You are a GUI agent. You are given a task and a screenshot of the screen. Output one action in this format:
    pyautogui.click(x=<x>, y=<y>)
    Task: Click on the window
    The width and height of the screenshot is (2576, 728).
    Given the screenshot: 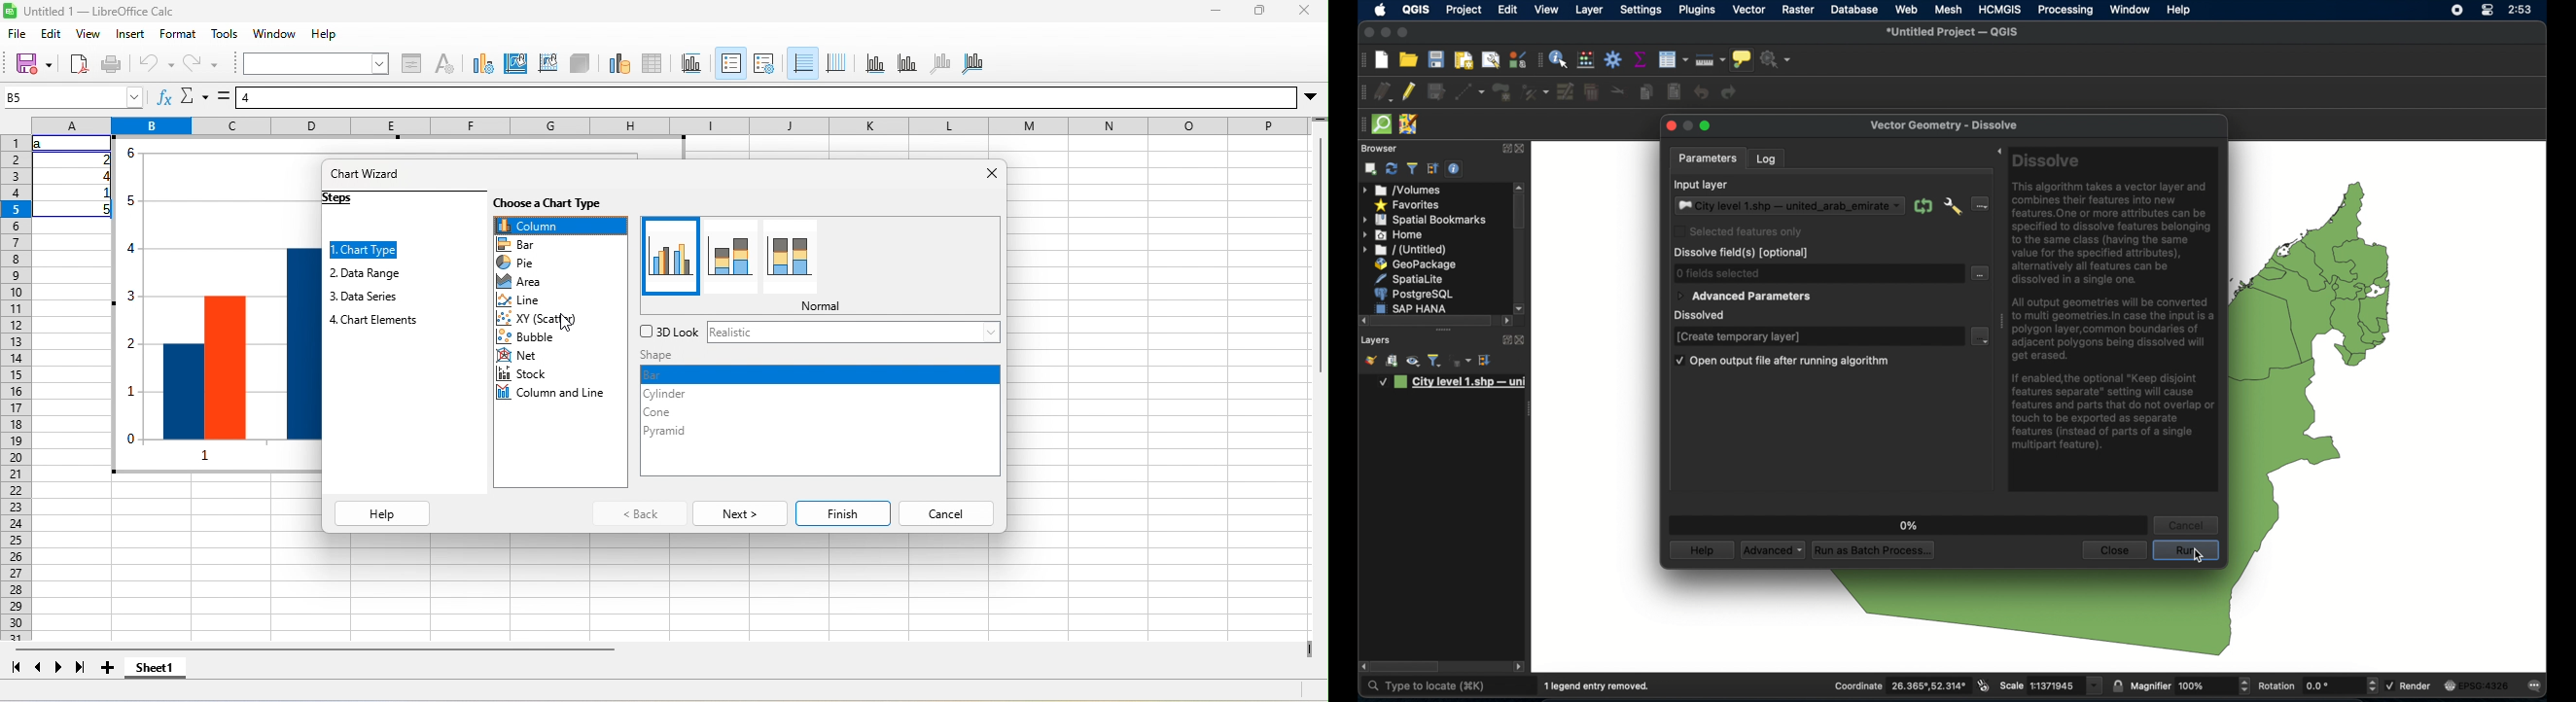 What is the action you would take?
    pyautogui.click(x=274, y=34)
    